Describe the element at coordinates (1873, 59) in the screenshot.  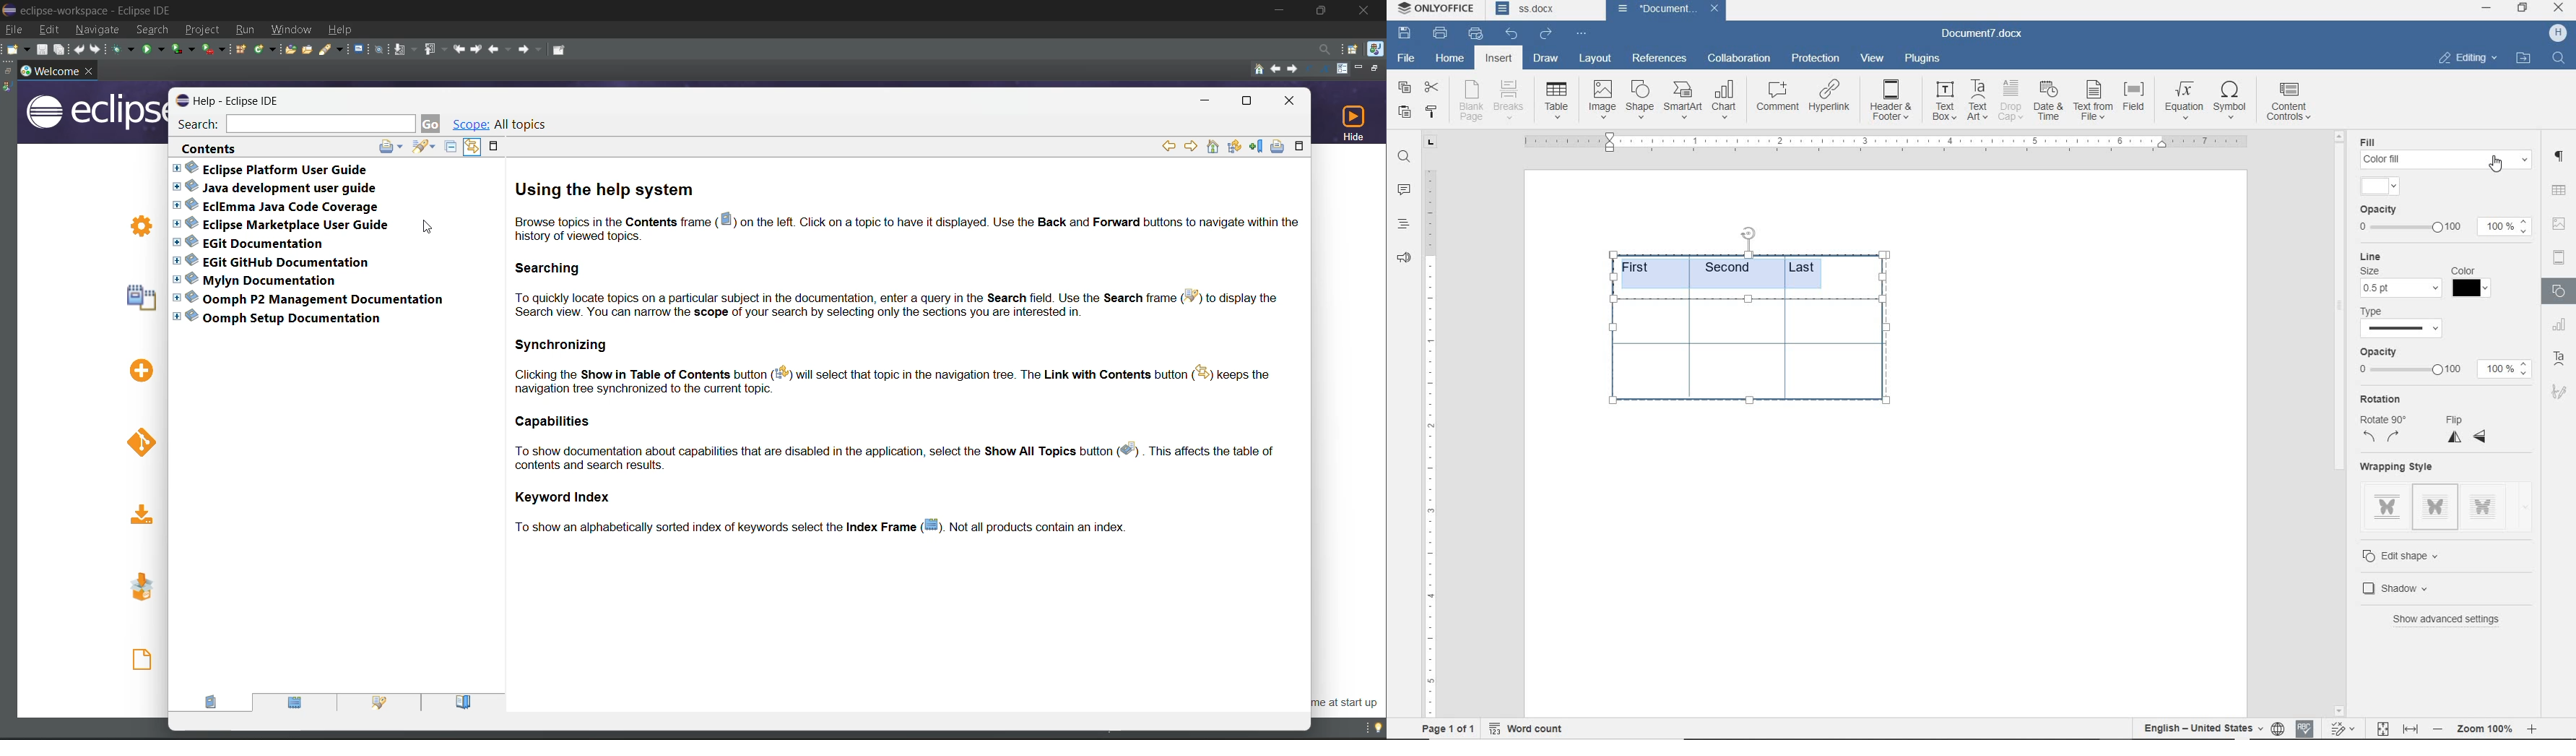
I see `view` at that location.